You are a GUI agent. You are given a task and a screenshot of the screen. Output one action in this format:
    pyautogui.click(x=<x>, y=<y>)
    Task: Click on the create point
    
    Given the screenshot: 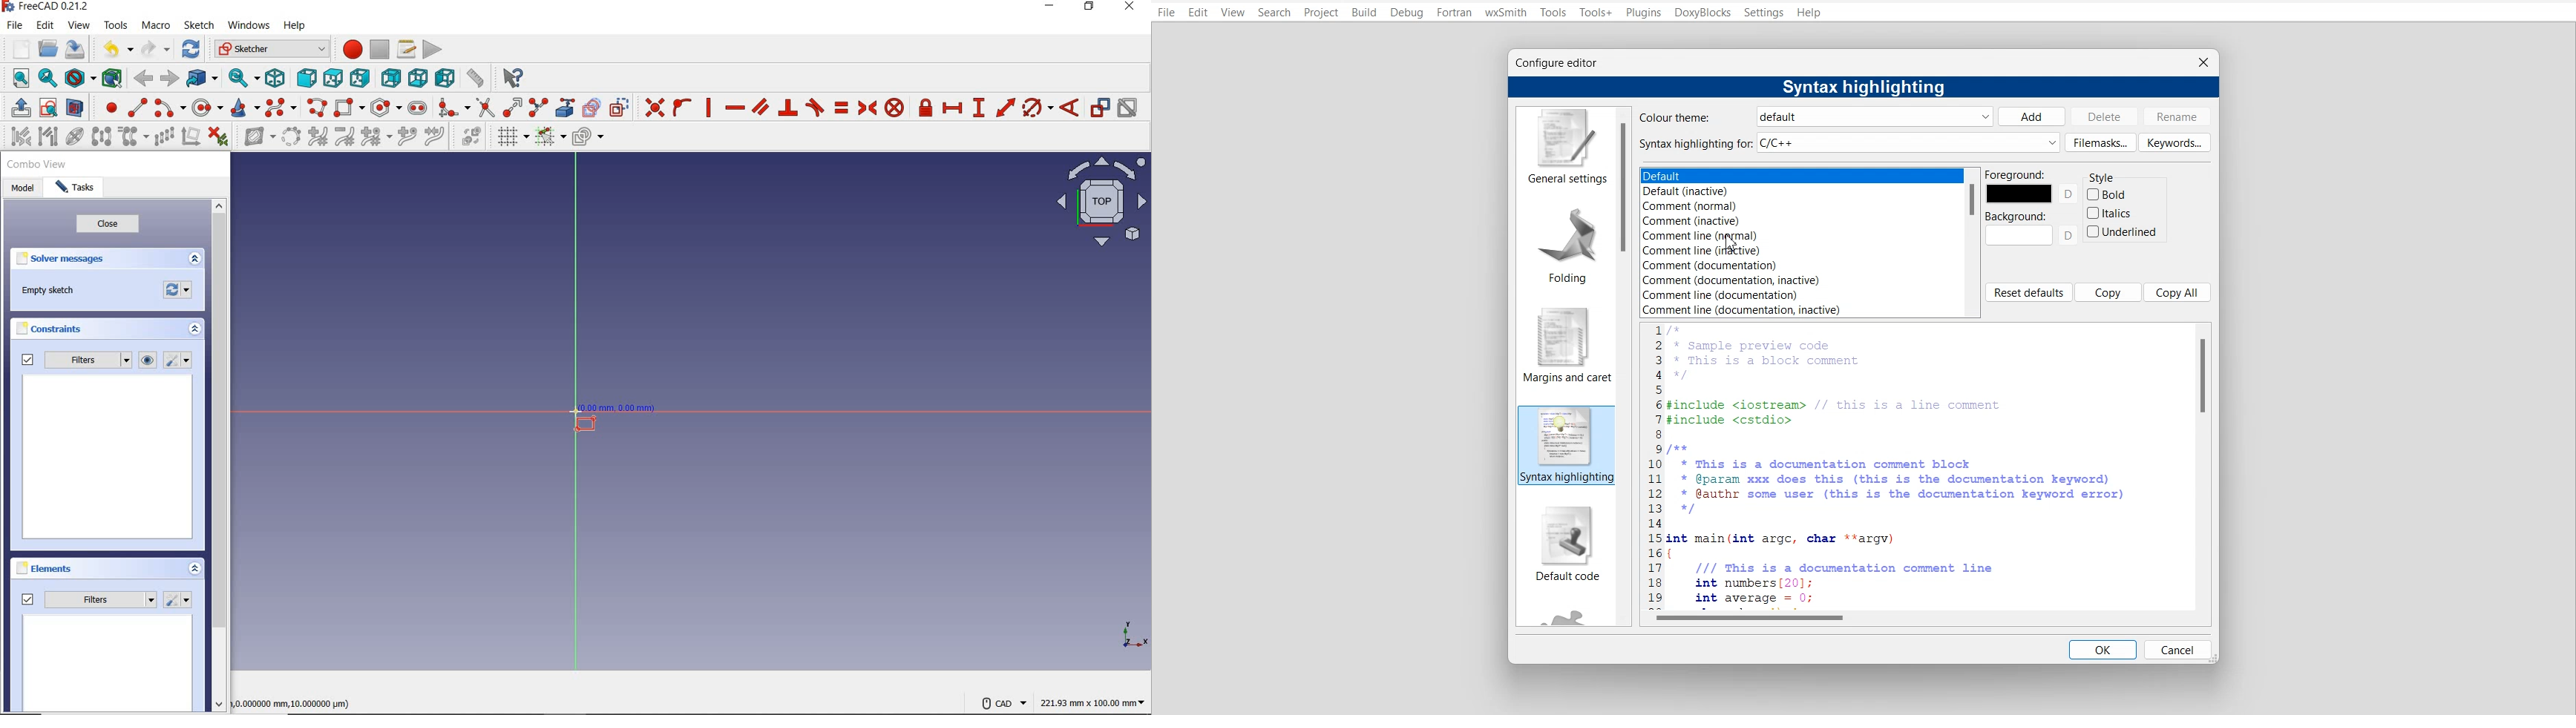 What is the action you would take?
    pyautogui.click(x=106, y=108)
    